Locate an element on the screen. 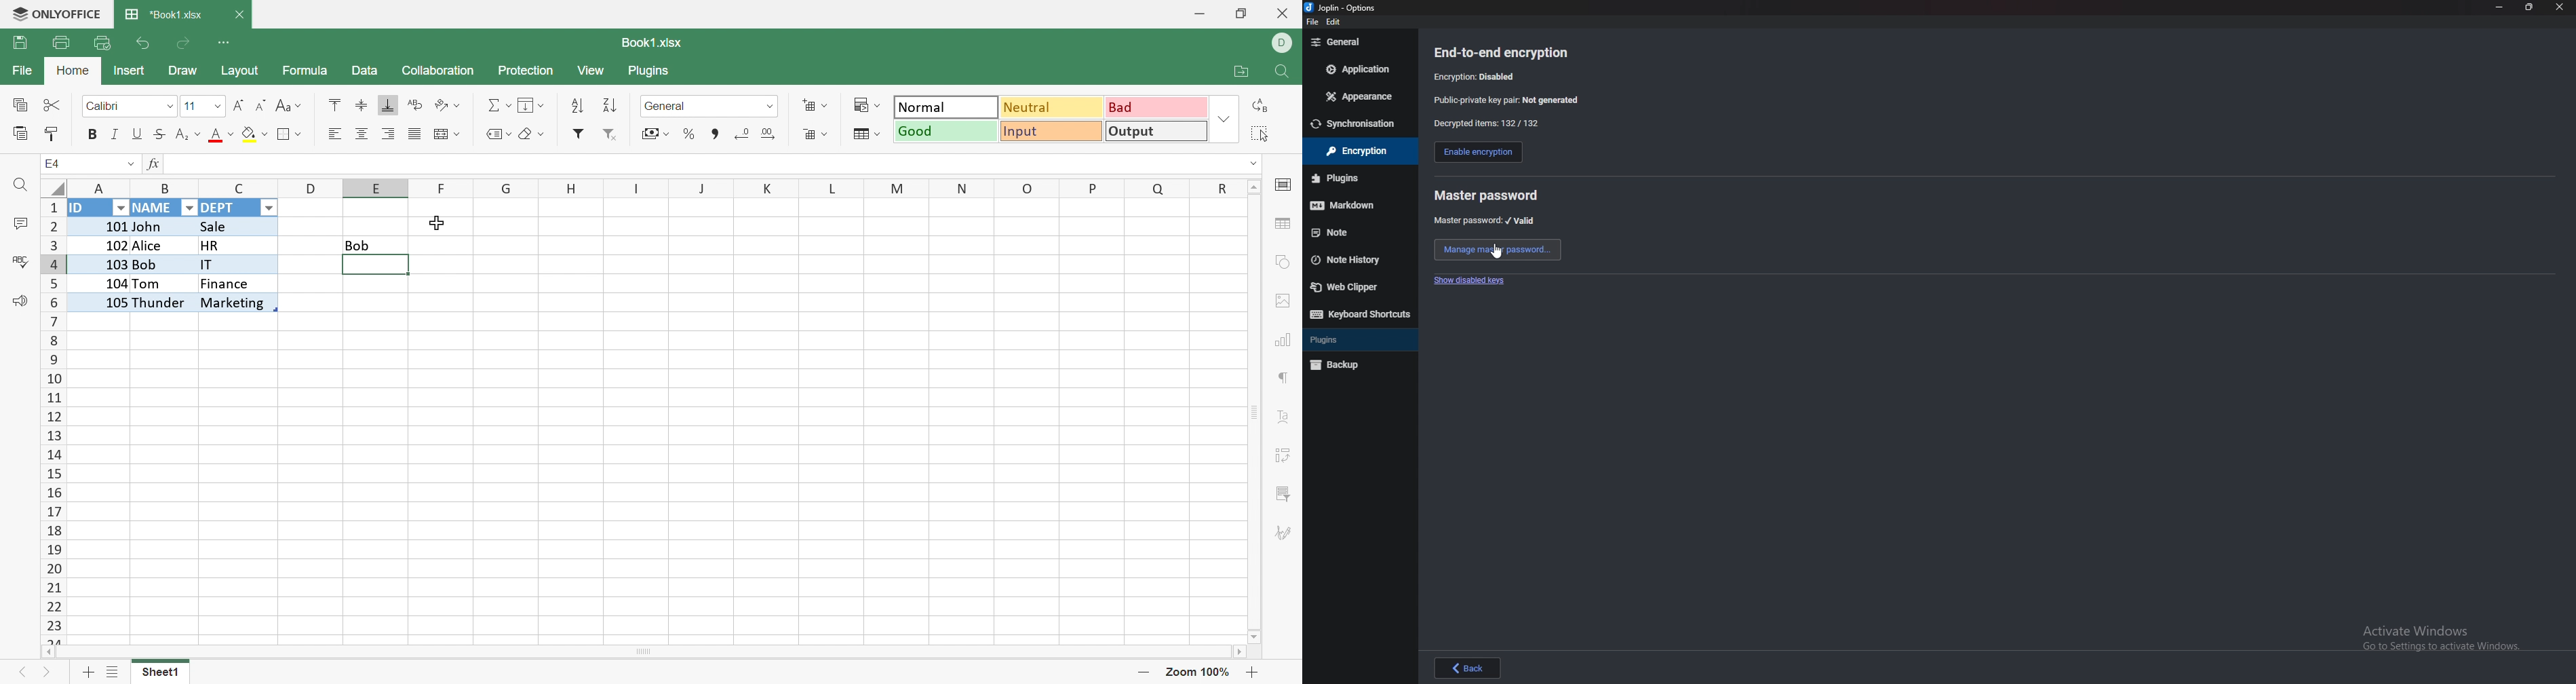  Output is located at coordinates (1154, 132).